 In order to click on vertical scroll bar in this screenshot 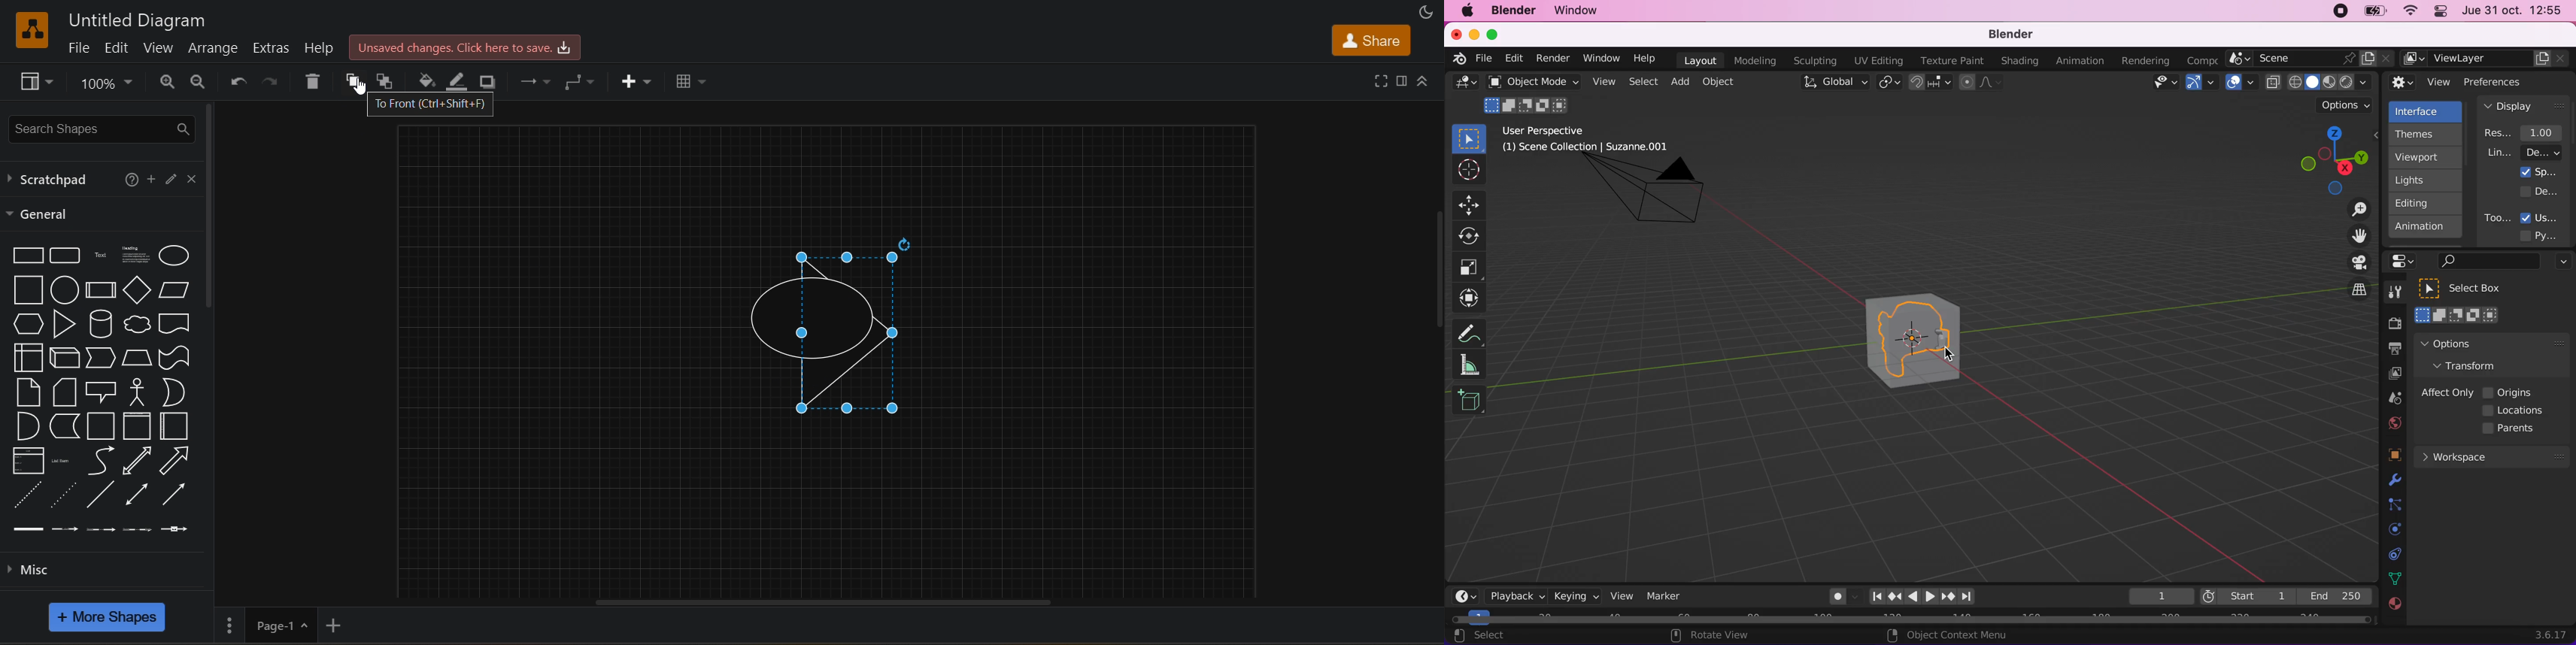, I will do `click(210, 205)`.